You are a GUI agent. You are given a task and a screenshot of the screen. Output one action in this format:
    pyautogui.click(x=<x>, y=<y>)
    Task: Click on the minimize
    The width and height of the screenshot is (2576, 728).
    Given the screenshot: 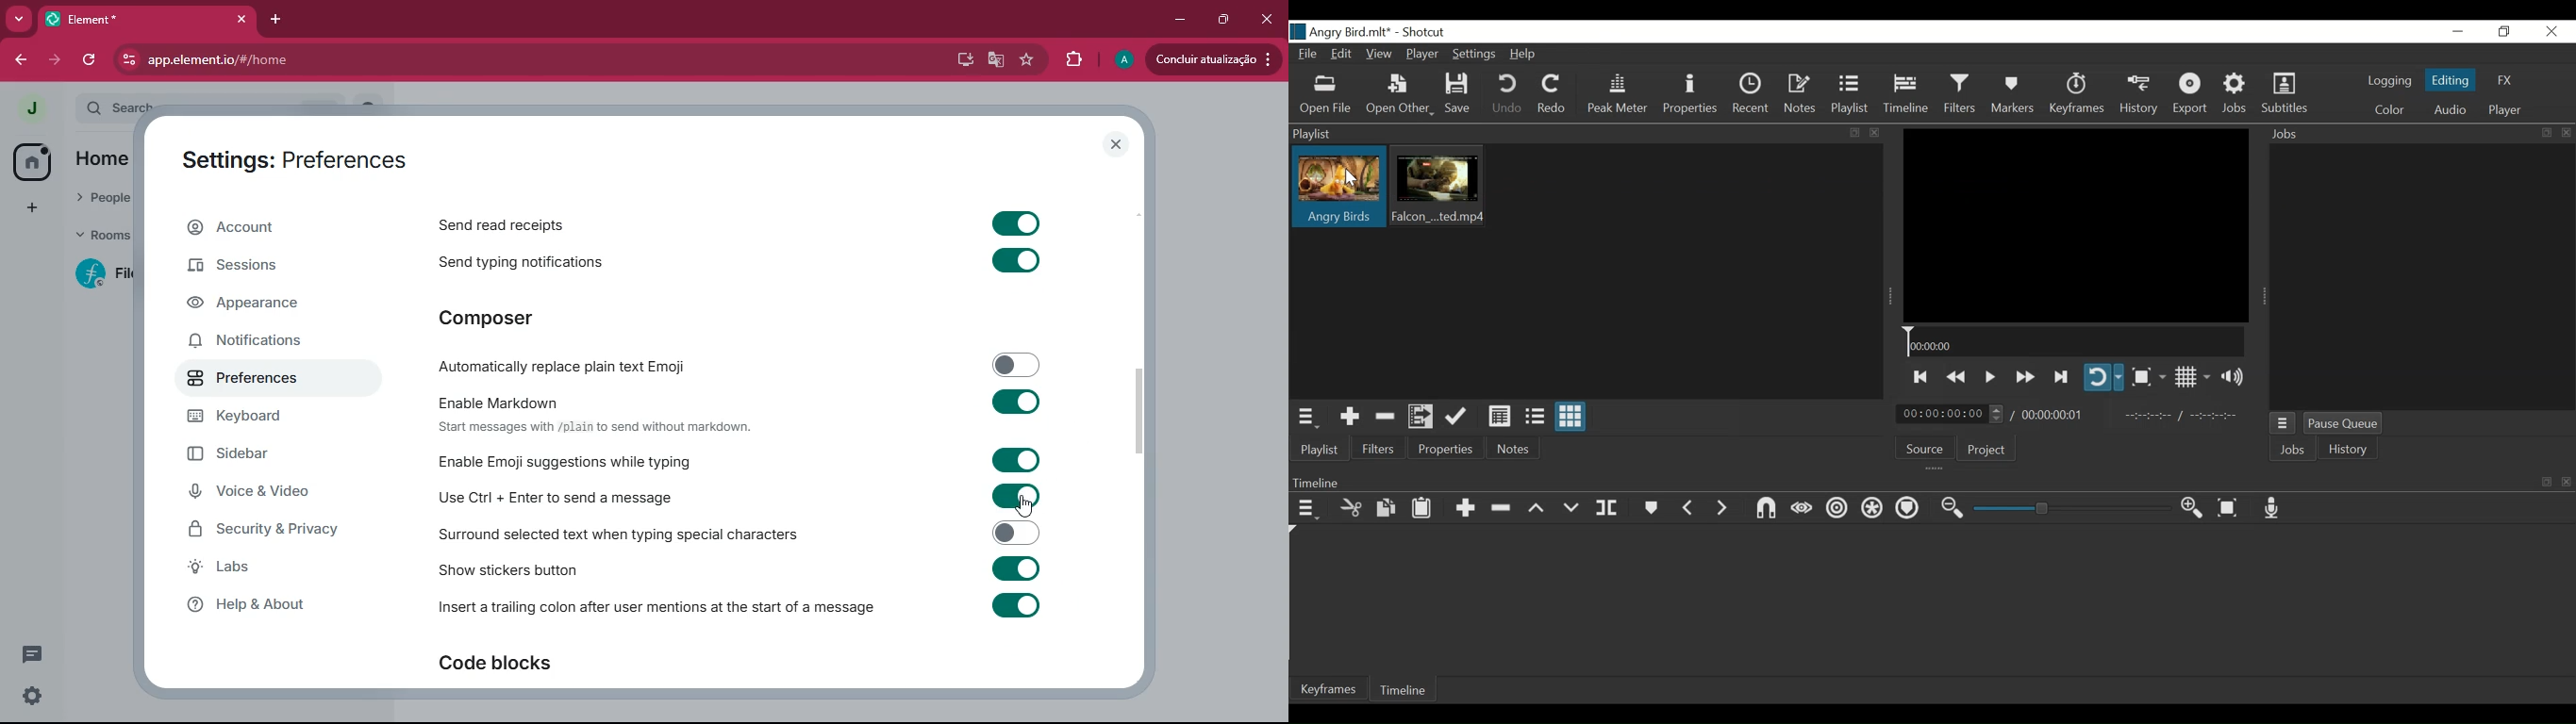 What is the action you would take?
    pyautogui.click(x=1176, y=20)
    